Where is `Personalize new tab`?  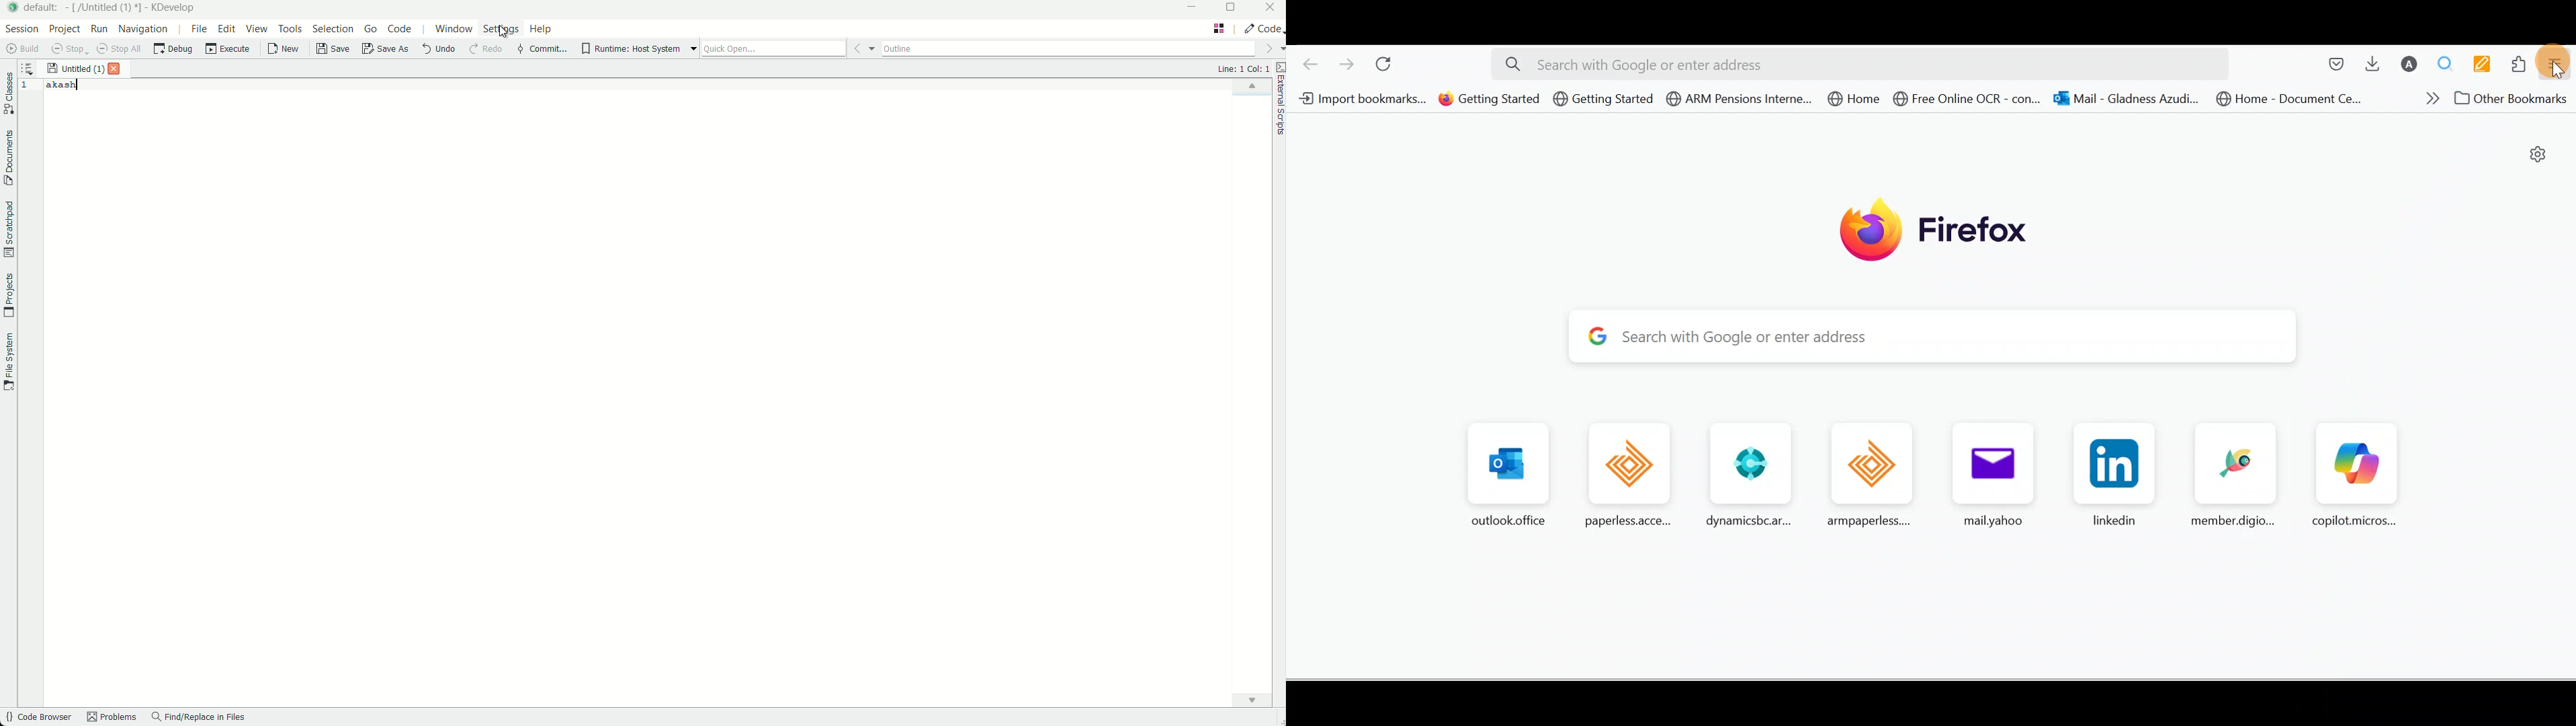 Personalize new tab is located at coordinates (2538, 155).